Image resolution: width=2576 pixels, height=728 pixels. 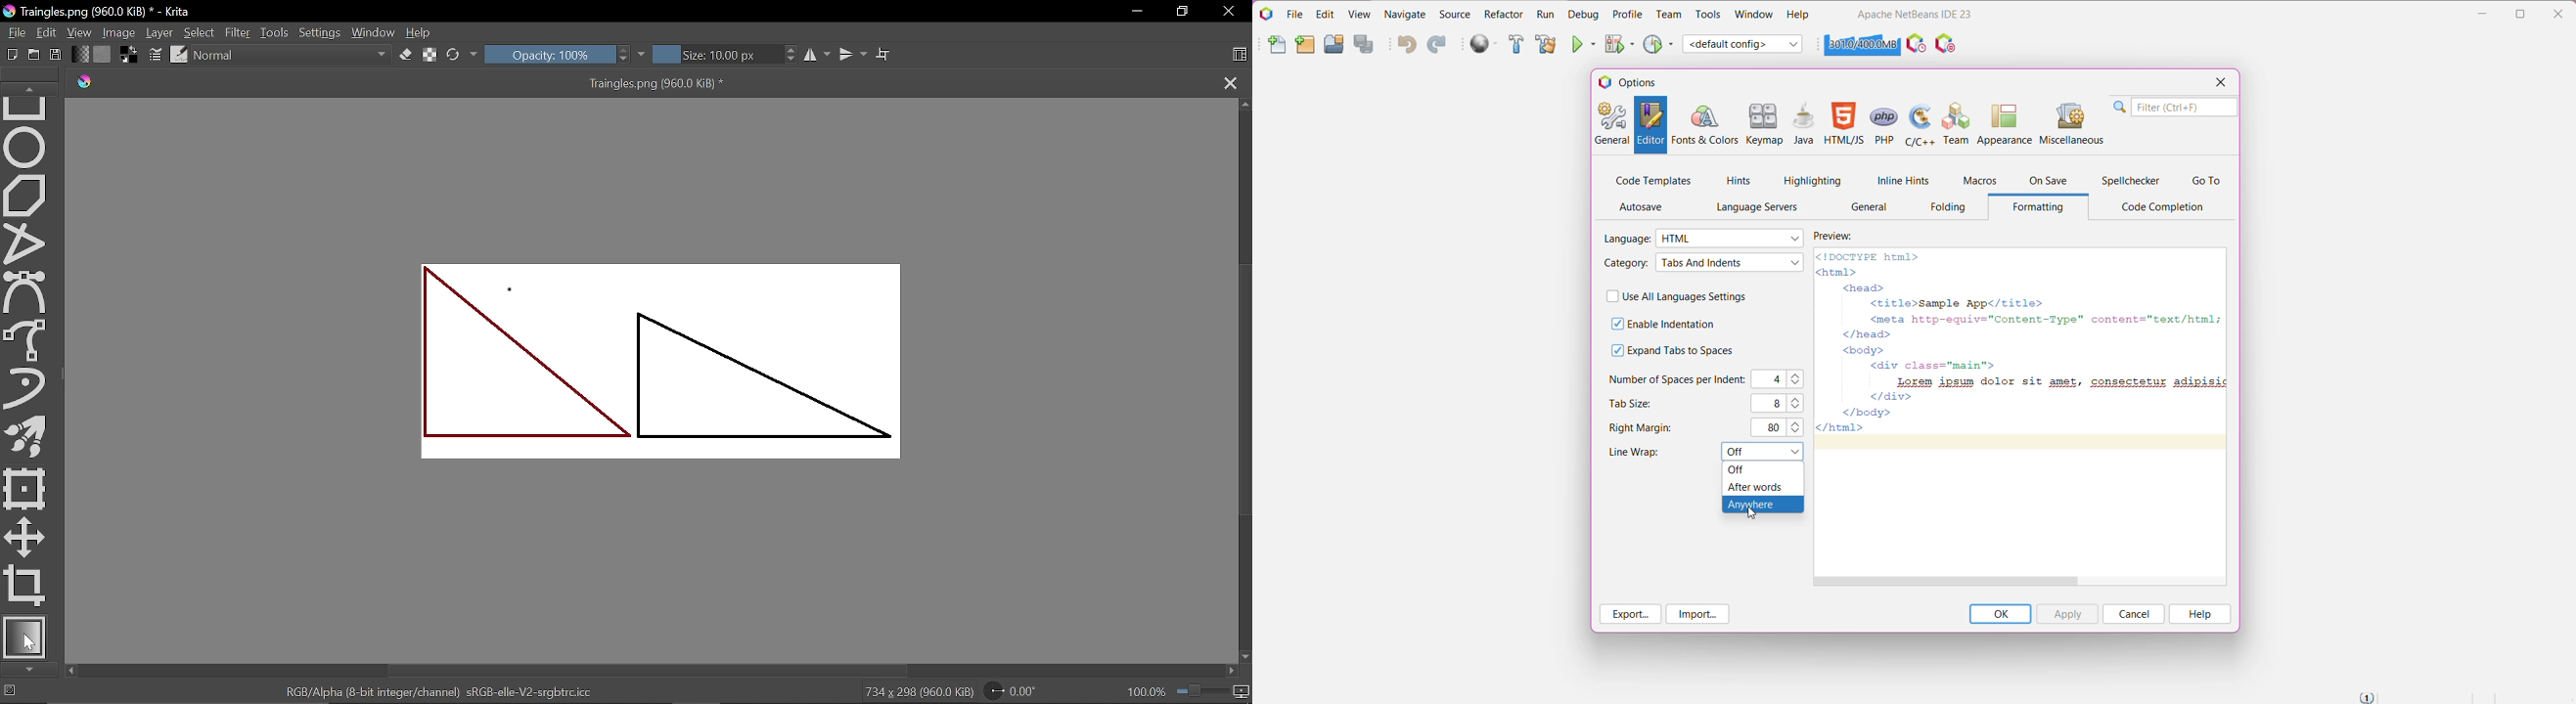 I want to click on preserve alpha, so click(x=430, y=57).